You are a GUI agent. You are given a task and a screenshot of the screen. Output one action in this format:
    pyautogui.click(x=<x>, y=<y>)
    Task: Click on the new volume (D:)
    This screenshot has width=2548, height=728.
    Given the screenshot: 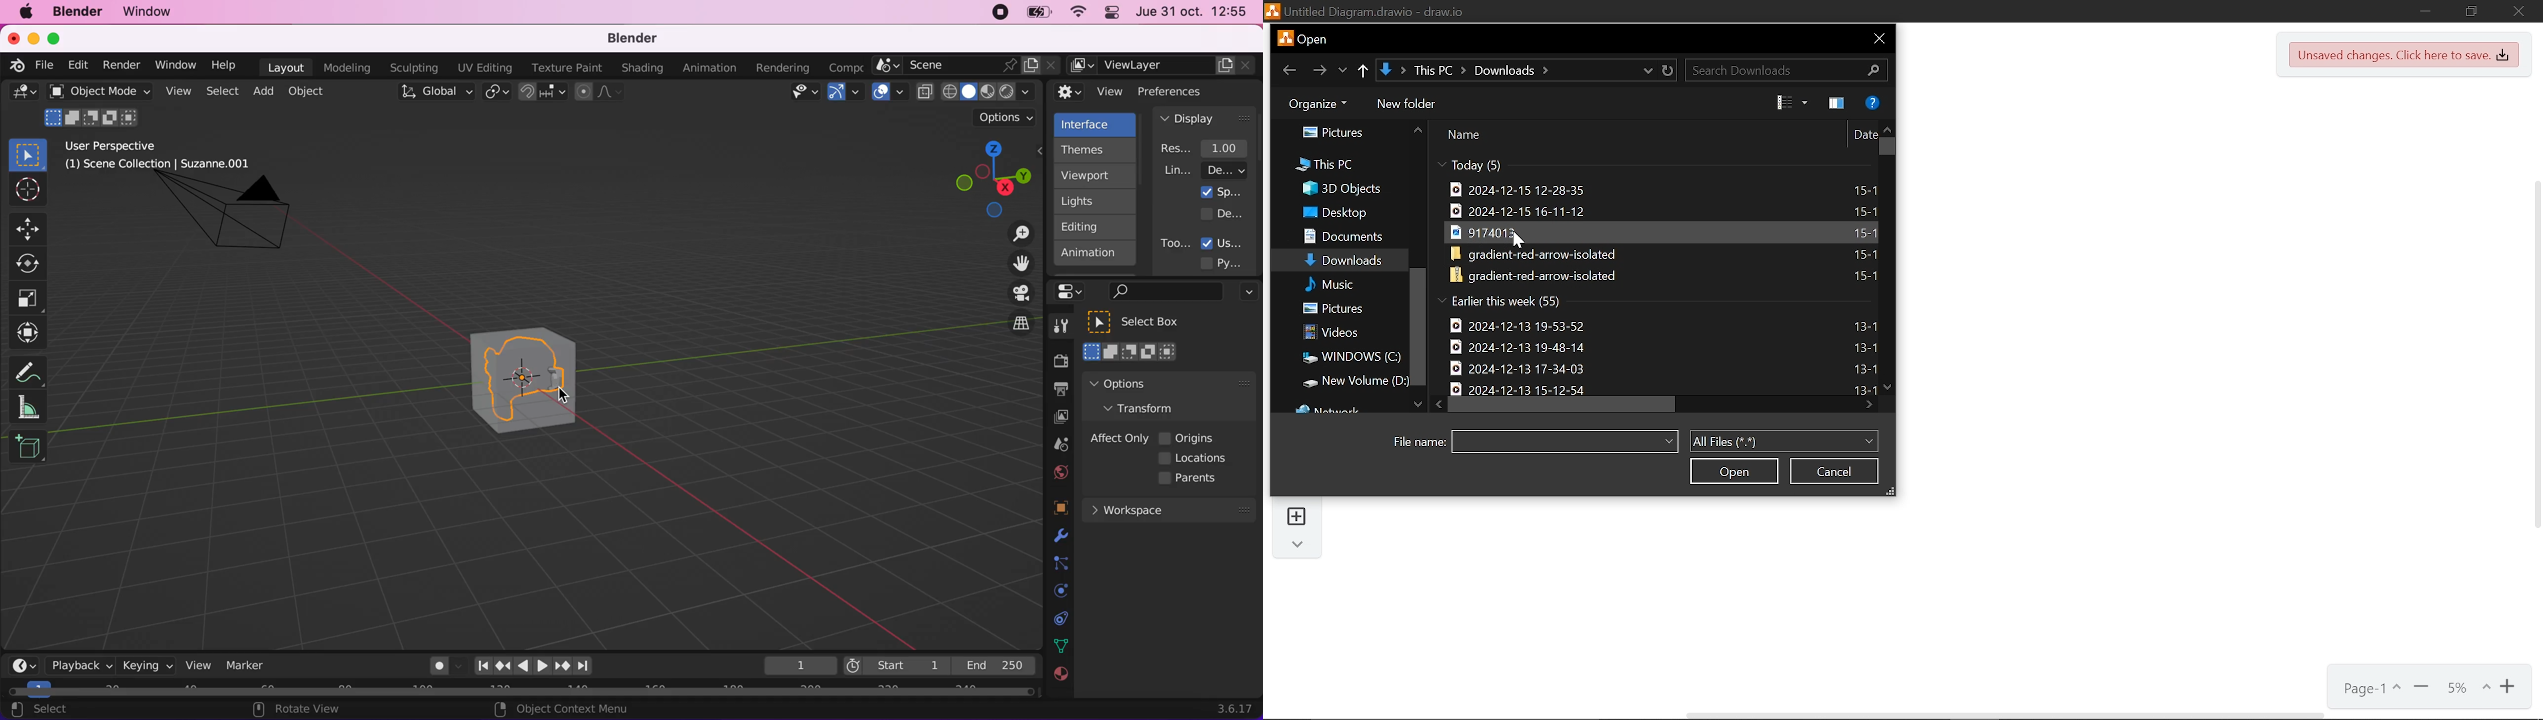 What is the action you would take?
    pyautogui.click(x=1353, y=382)
    